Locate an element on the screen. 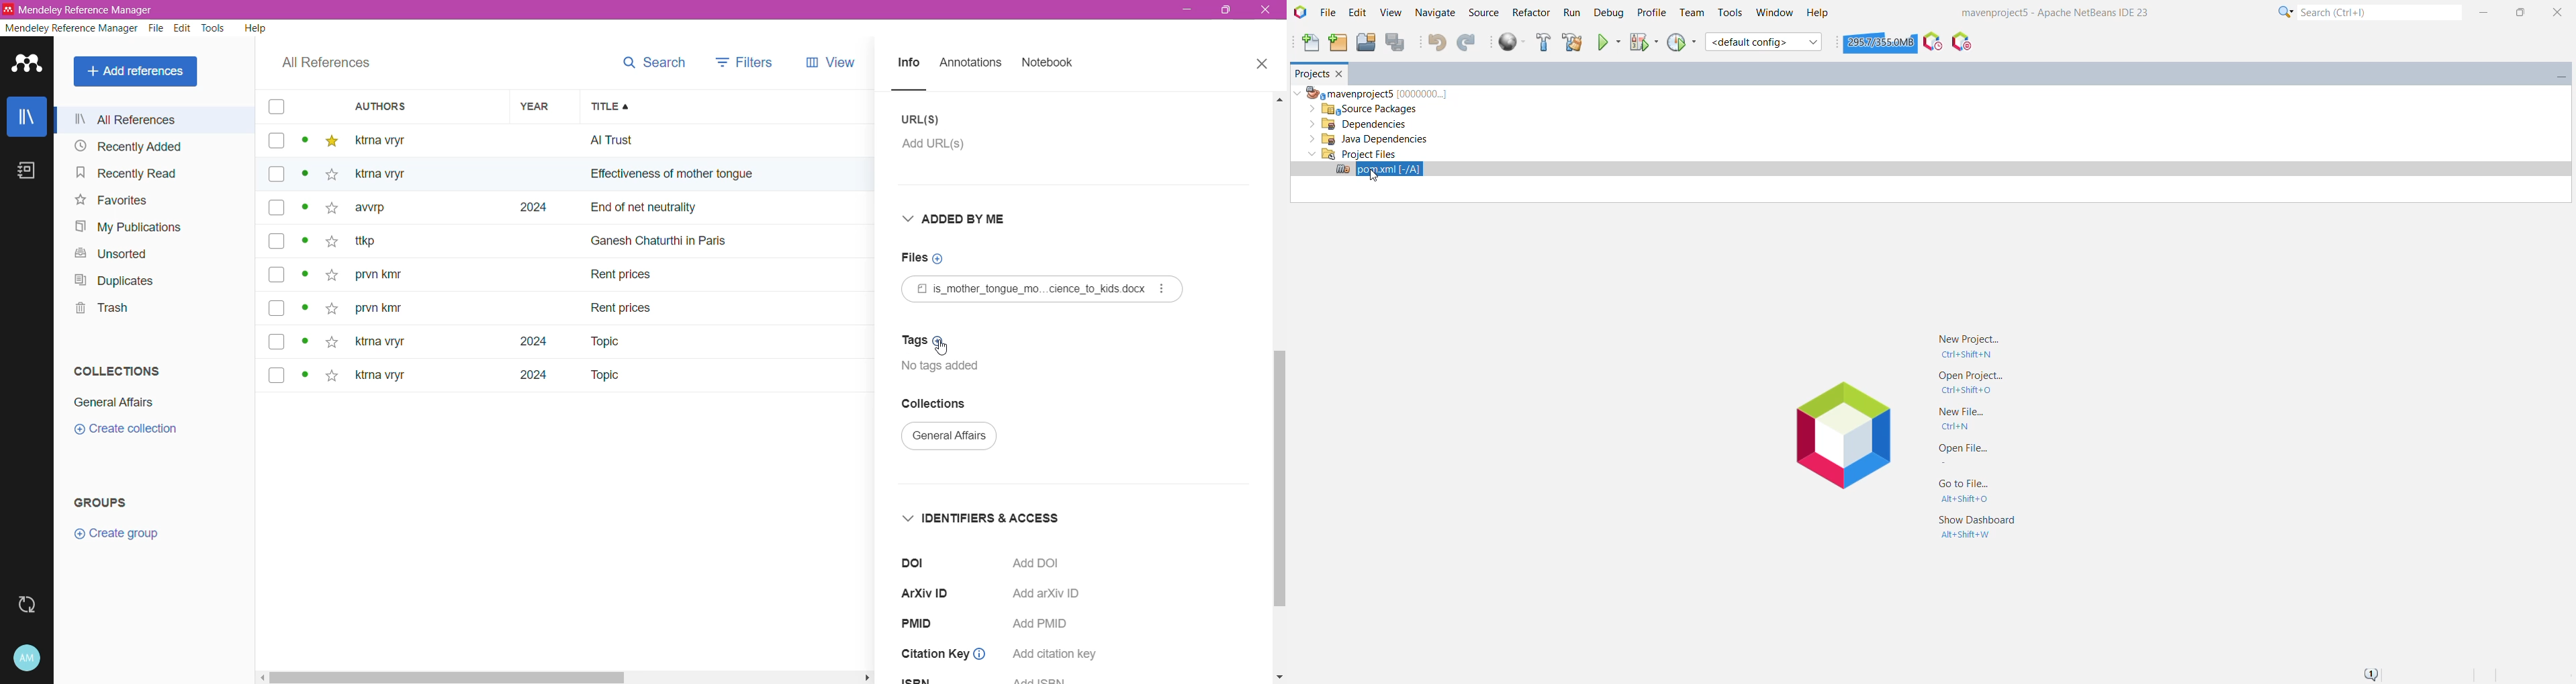 The height and width of the screenshot is (700, 2576). box is located at coordinates (275, 175).